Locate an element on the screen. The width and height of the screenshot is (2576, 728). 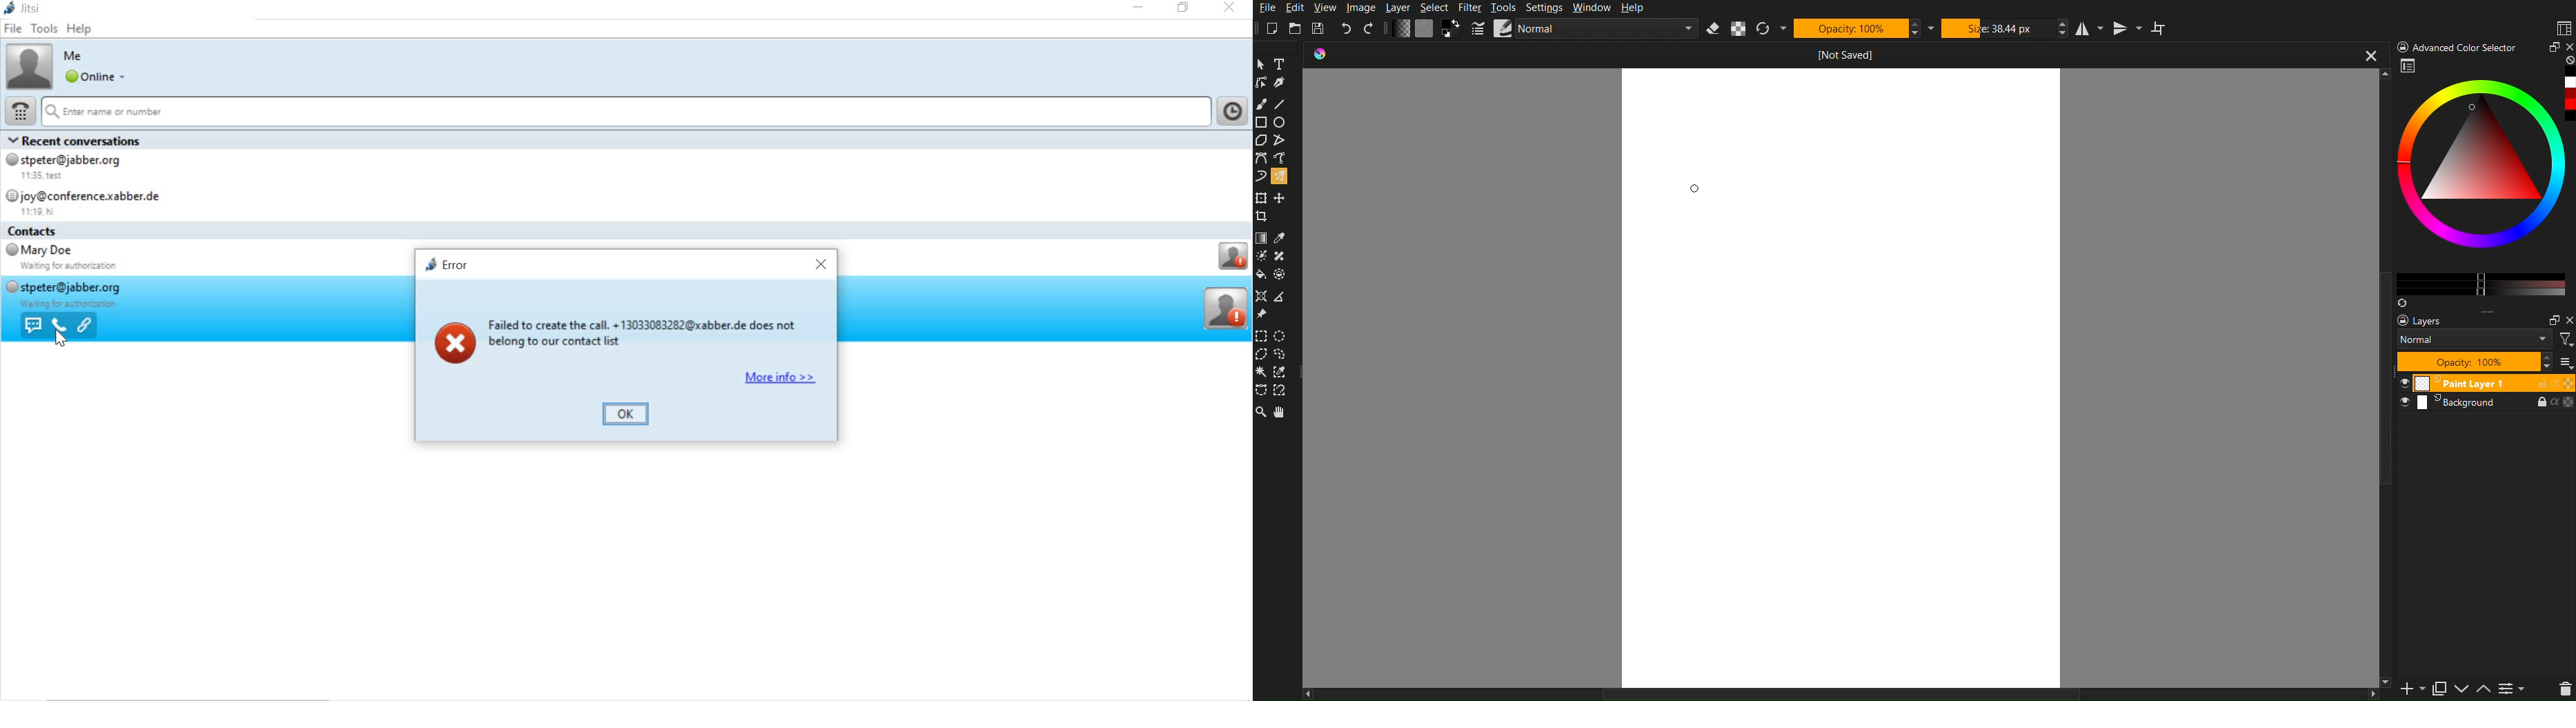
Me is located at coordinates (76, 56).